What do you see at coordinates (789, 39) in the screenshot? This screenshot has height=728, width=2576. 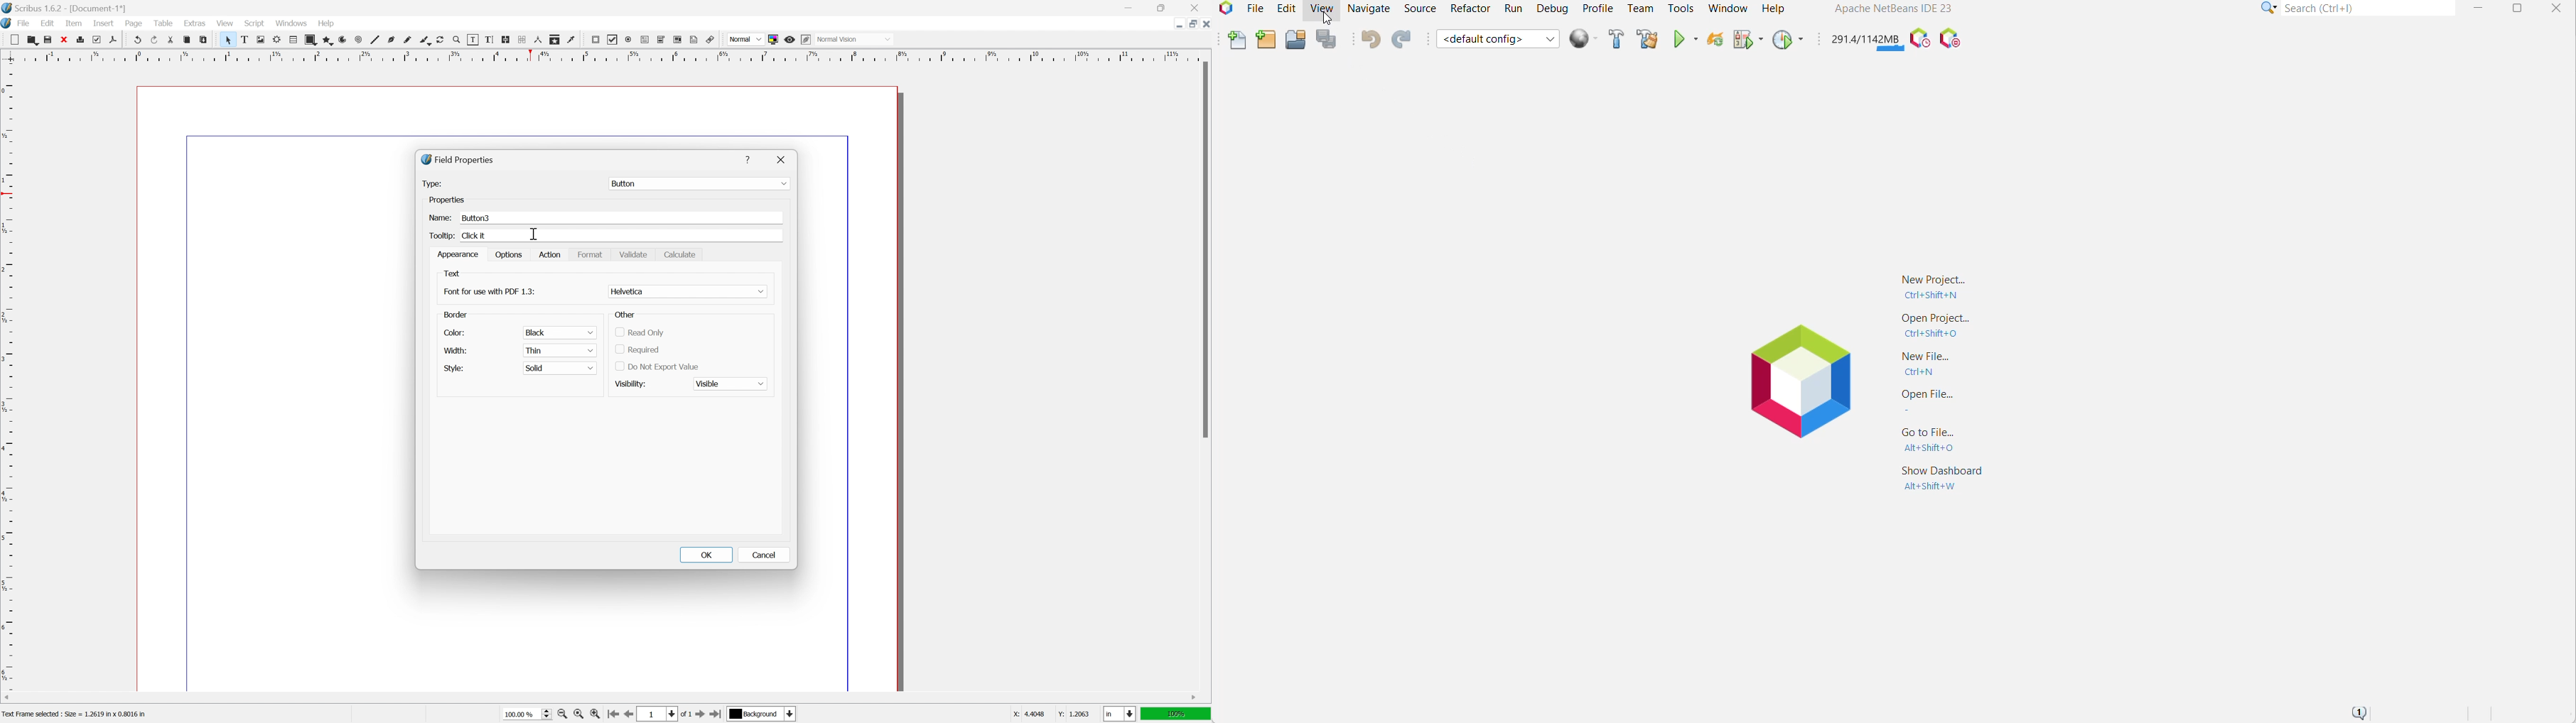 I see `preview mode` at bounding box center [789, 39].